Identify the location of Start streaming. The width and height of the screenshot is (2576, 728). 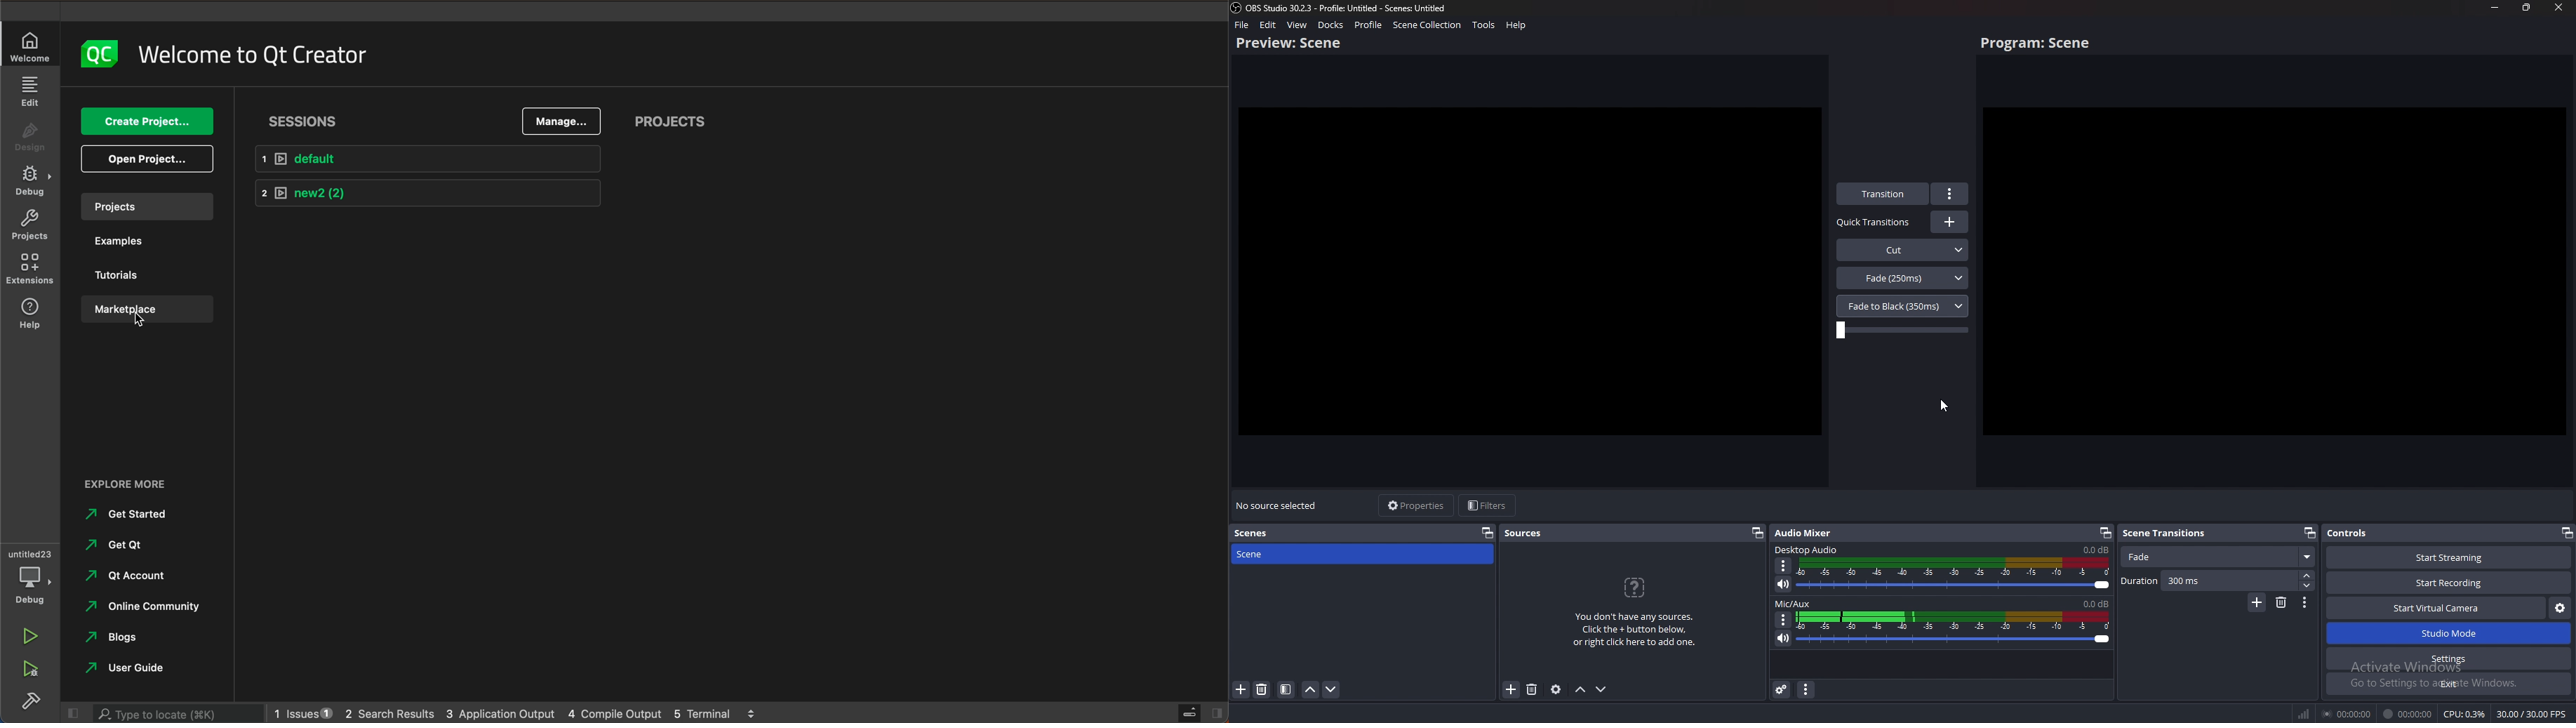
(2445, 557).